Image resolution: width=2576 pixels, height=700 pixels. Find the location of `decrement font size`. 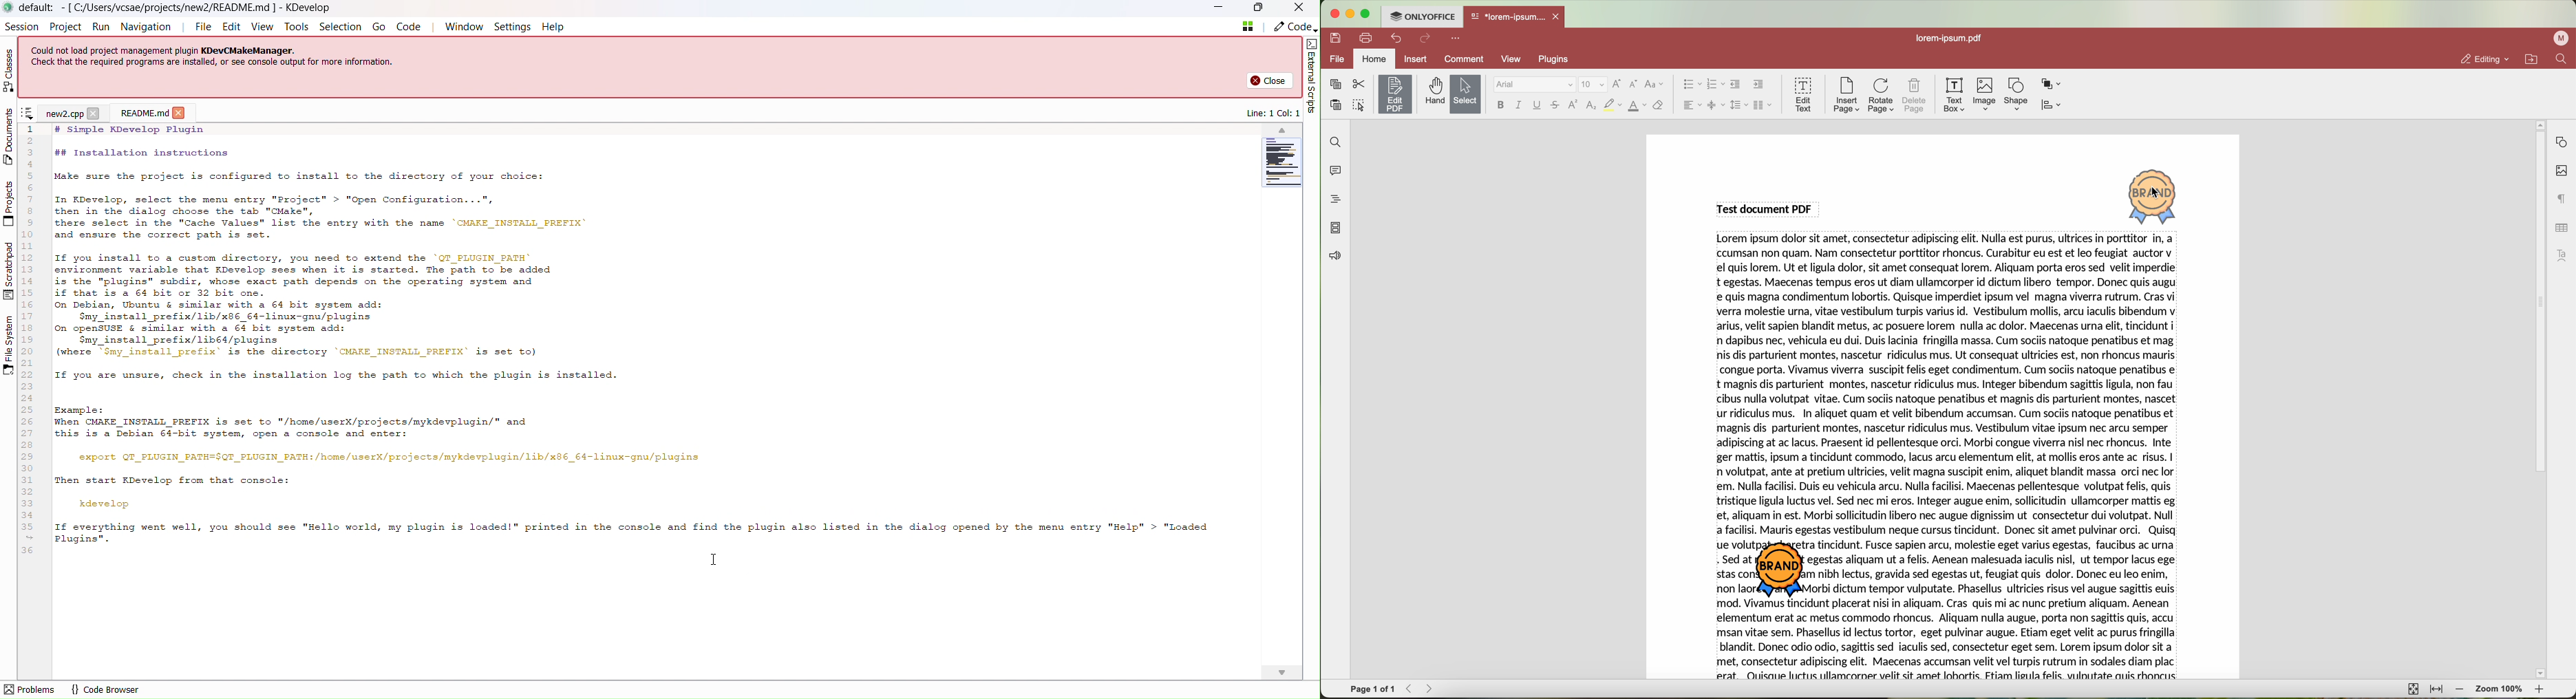

decrement font size is located at coordinates (1634, 85).